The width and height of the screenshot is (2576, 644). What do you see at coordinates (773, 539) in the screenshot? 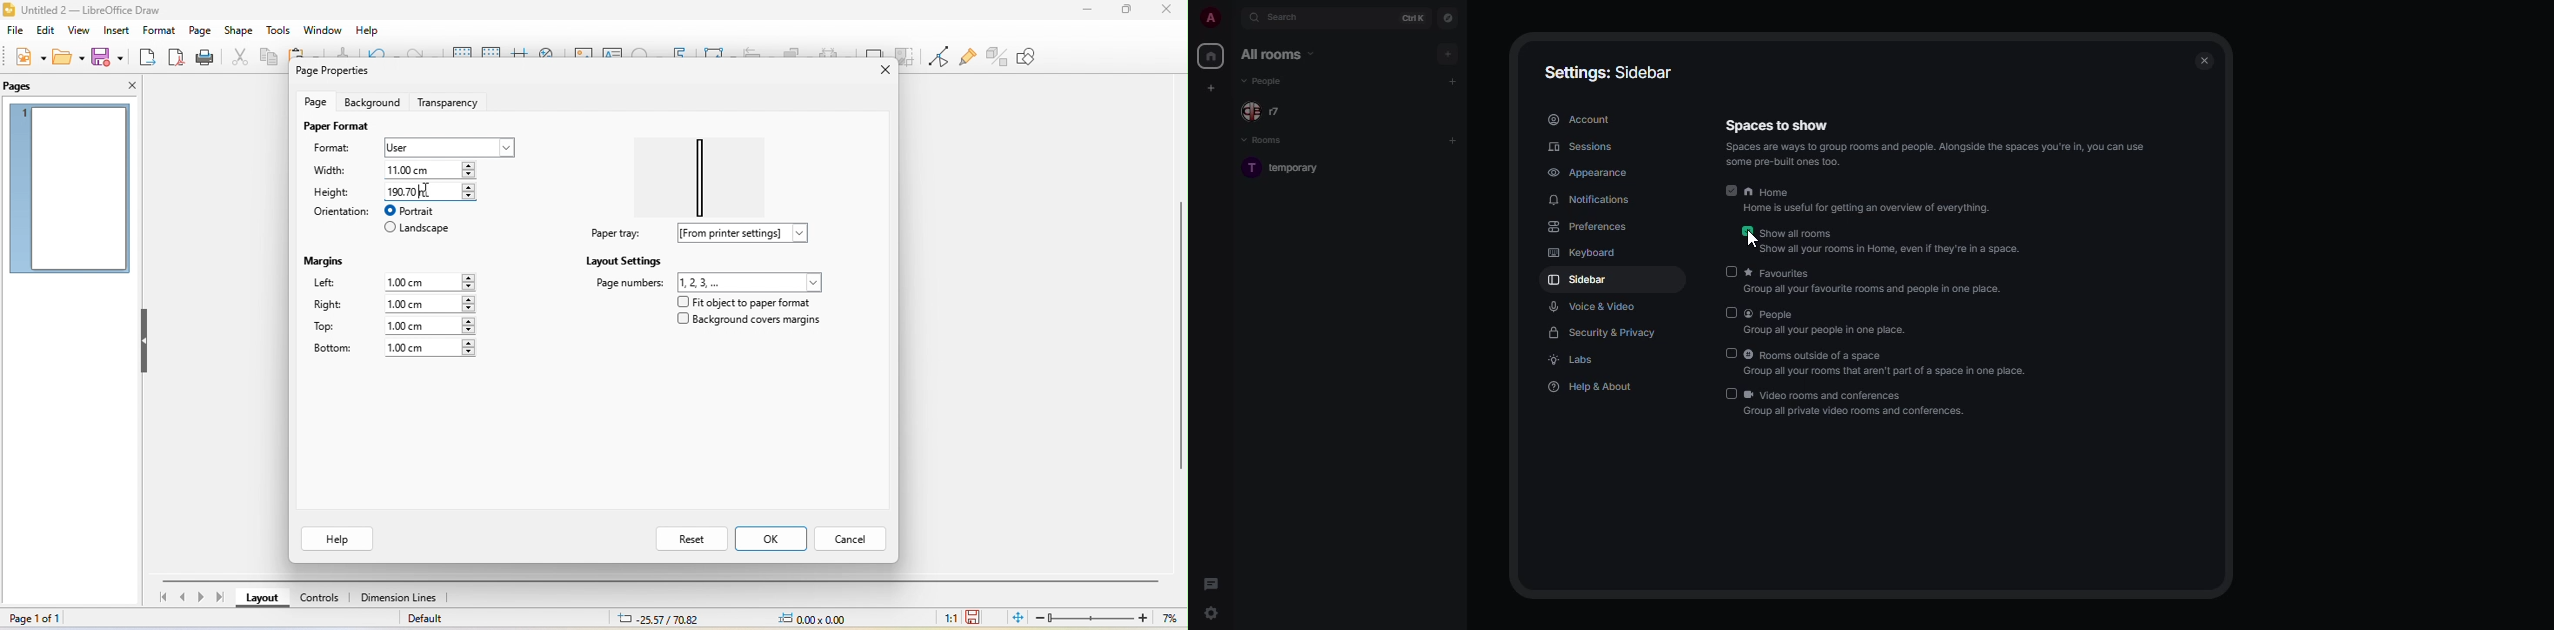
I see `ok` at bounding box center [773, 539].